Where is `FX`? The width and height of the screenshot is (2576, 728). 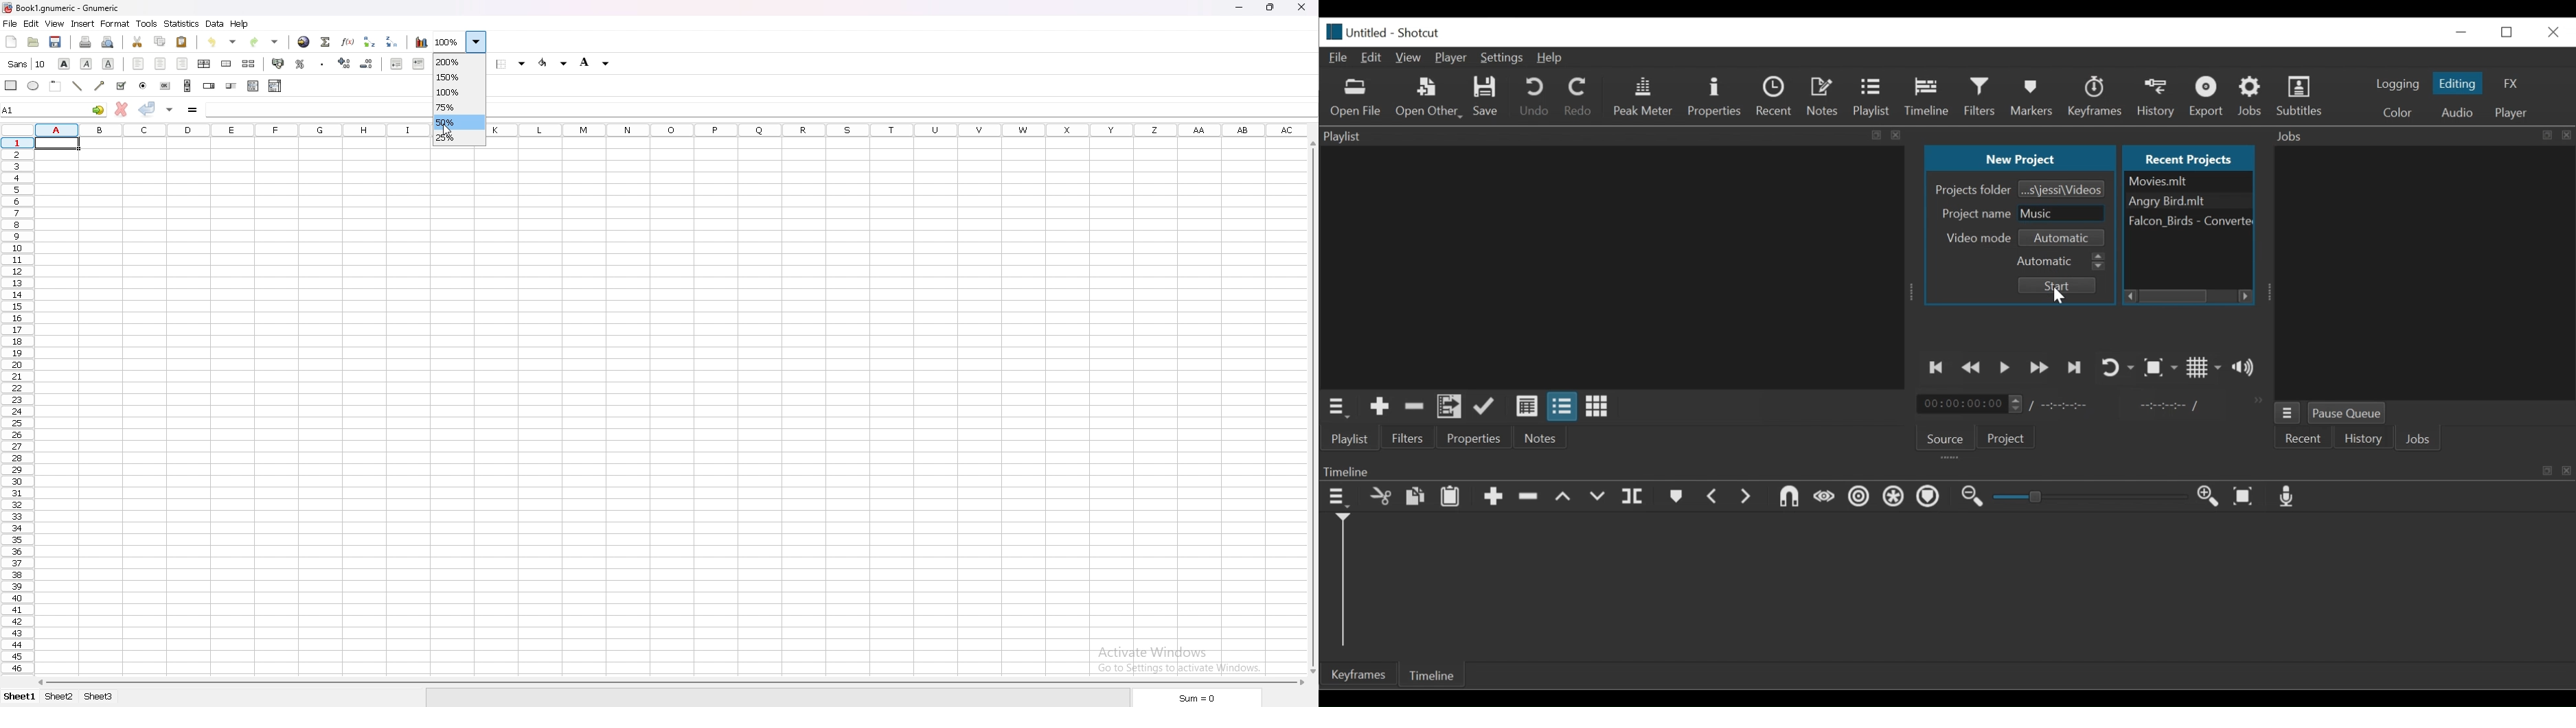
FX is located at coordinates (2509, 83).